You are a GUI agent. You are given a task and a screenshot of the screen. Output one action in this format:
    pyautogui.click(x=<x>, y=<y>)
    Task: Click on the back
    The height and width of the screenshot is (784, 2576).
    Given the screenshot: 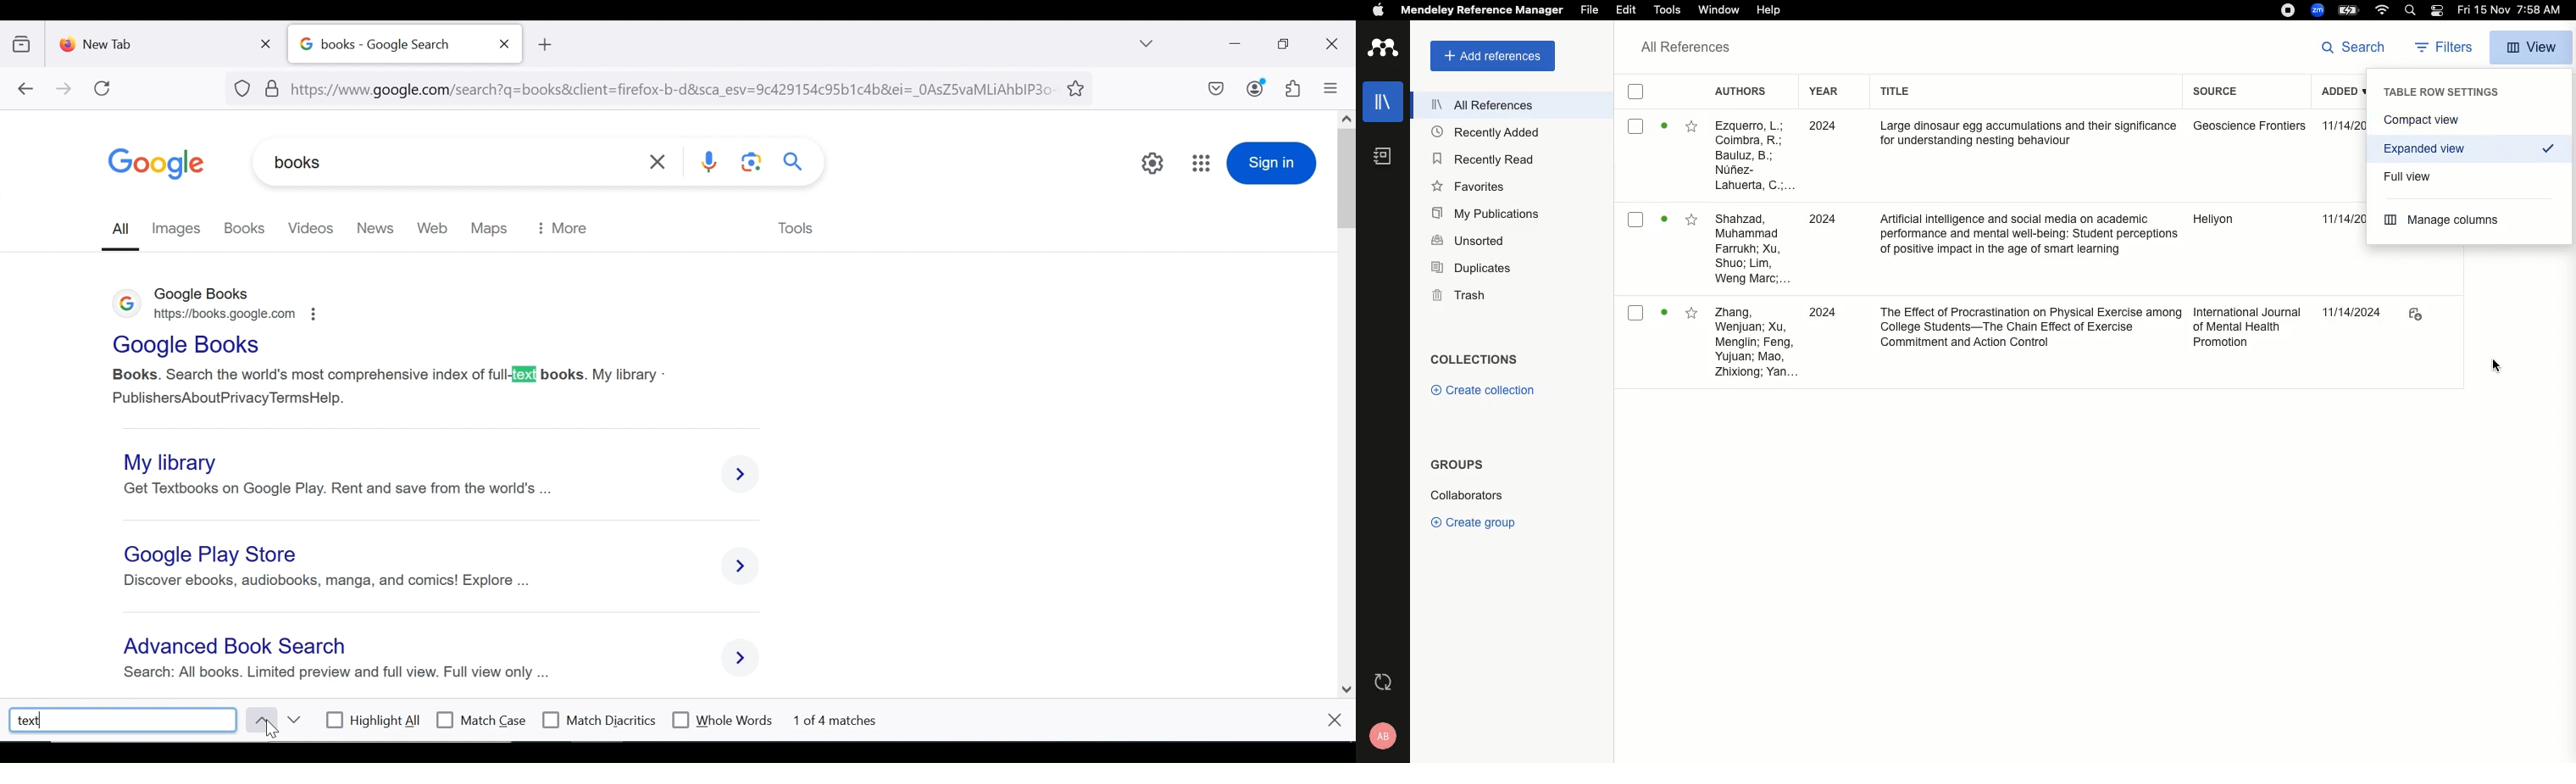 What is the action you would take?
    pyautogui.click(x=25, y=90)
    